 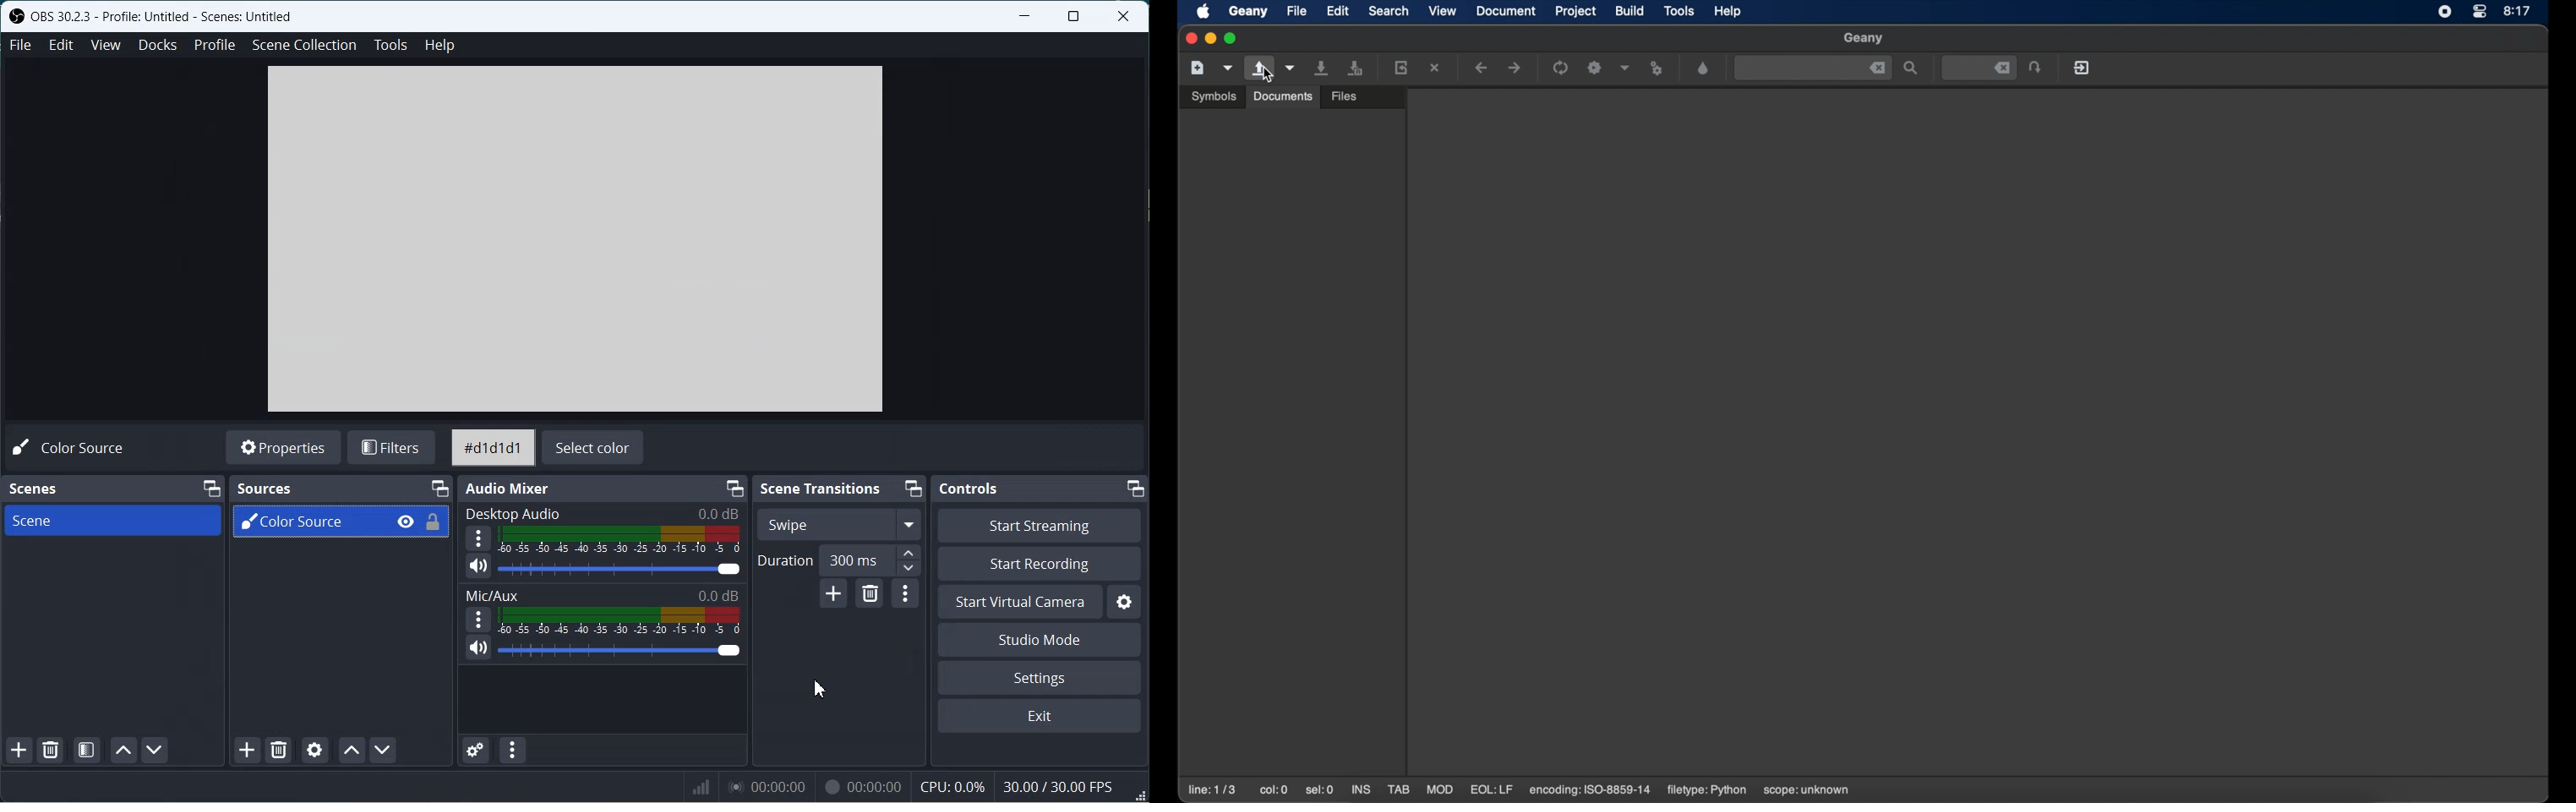 What do you see at coordinates (951, 786) in the screenshot?
I see `CPU: 0.0%` at bounding box center [951, 786].